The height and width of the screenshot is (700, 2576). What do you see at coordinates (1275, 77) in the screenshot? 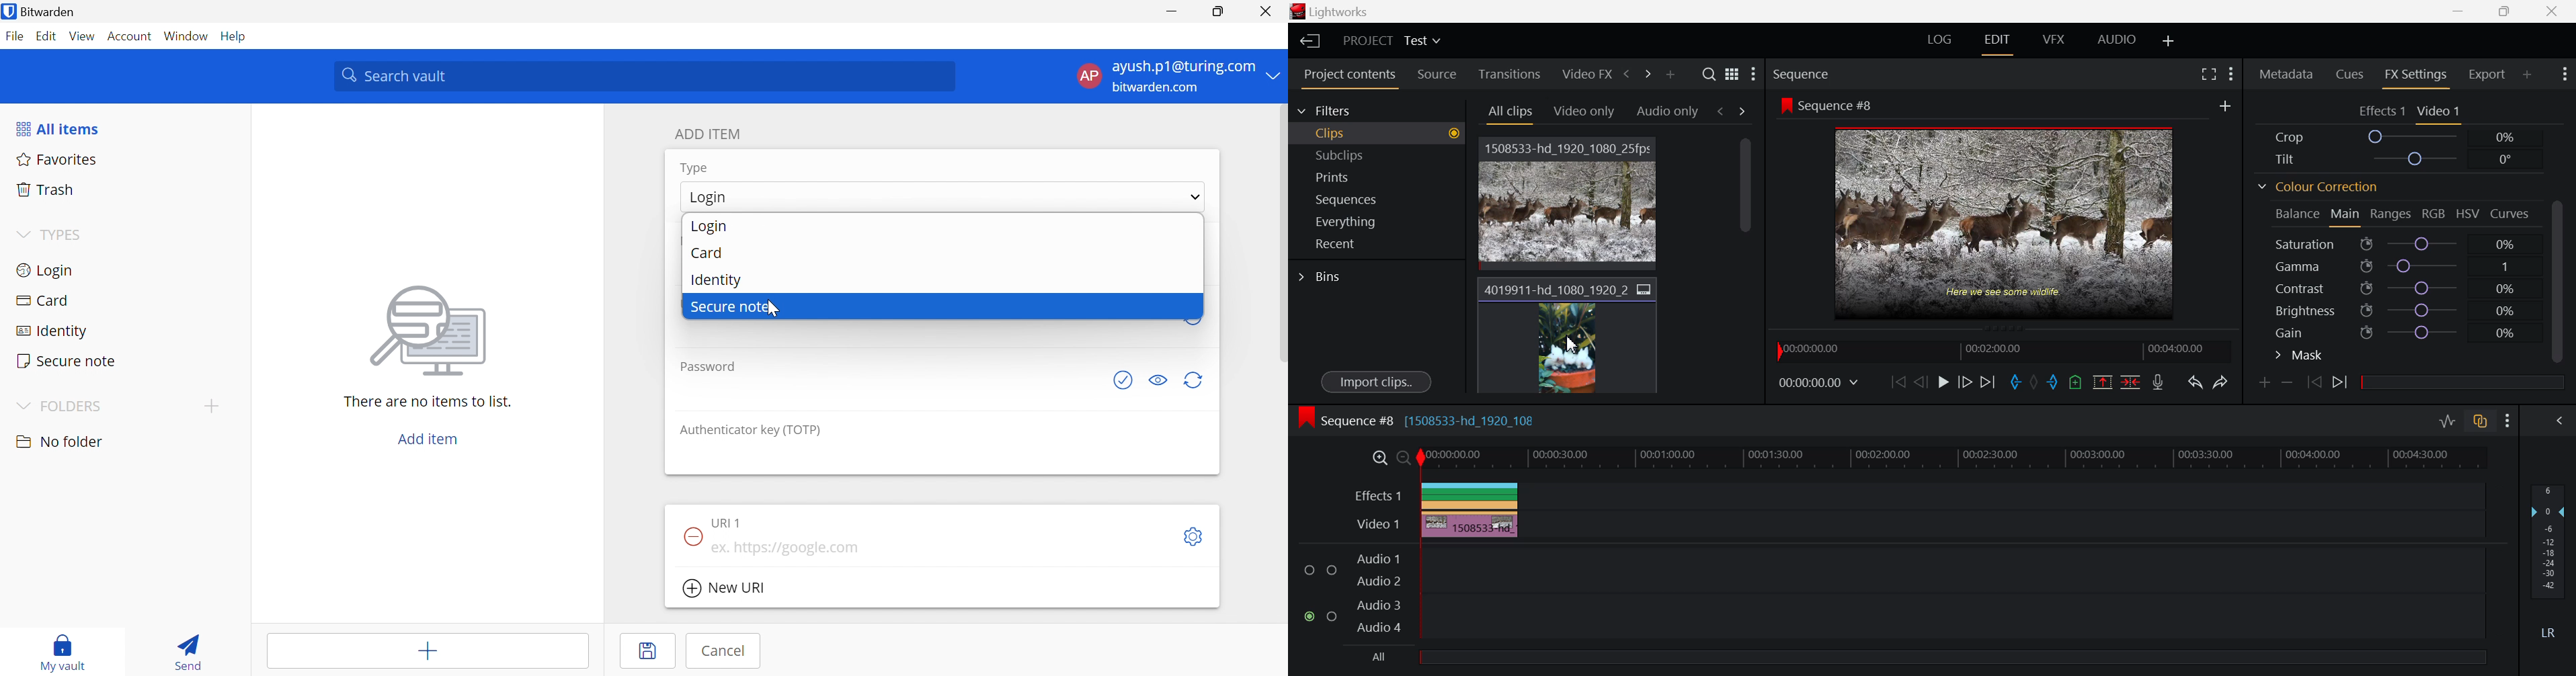
I see `Drop Down` at bounding box center [1275, 77].